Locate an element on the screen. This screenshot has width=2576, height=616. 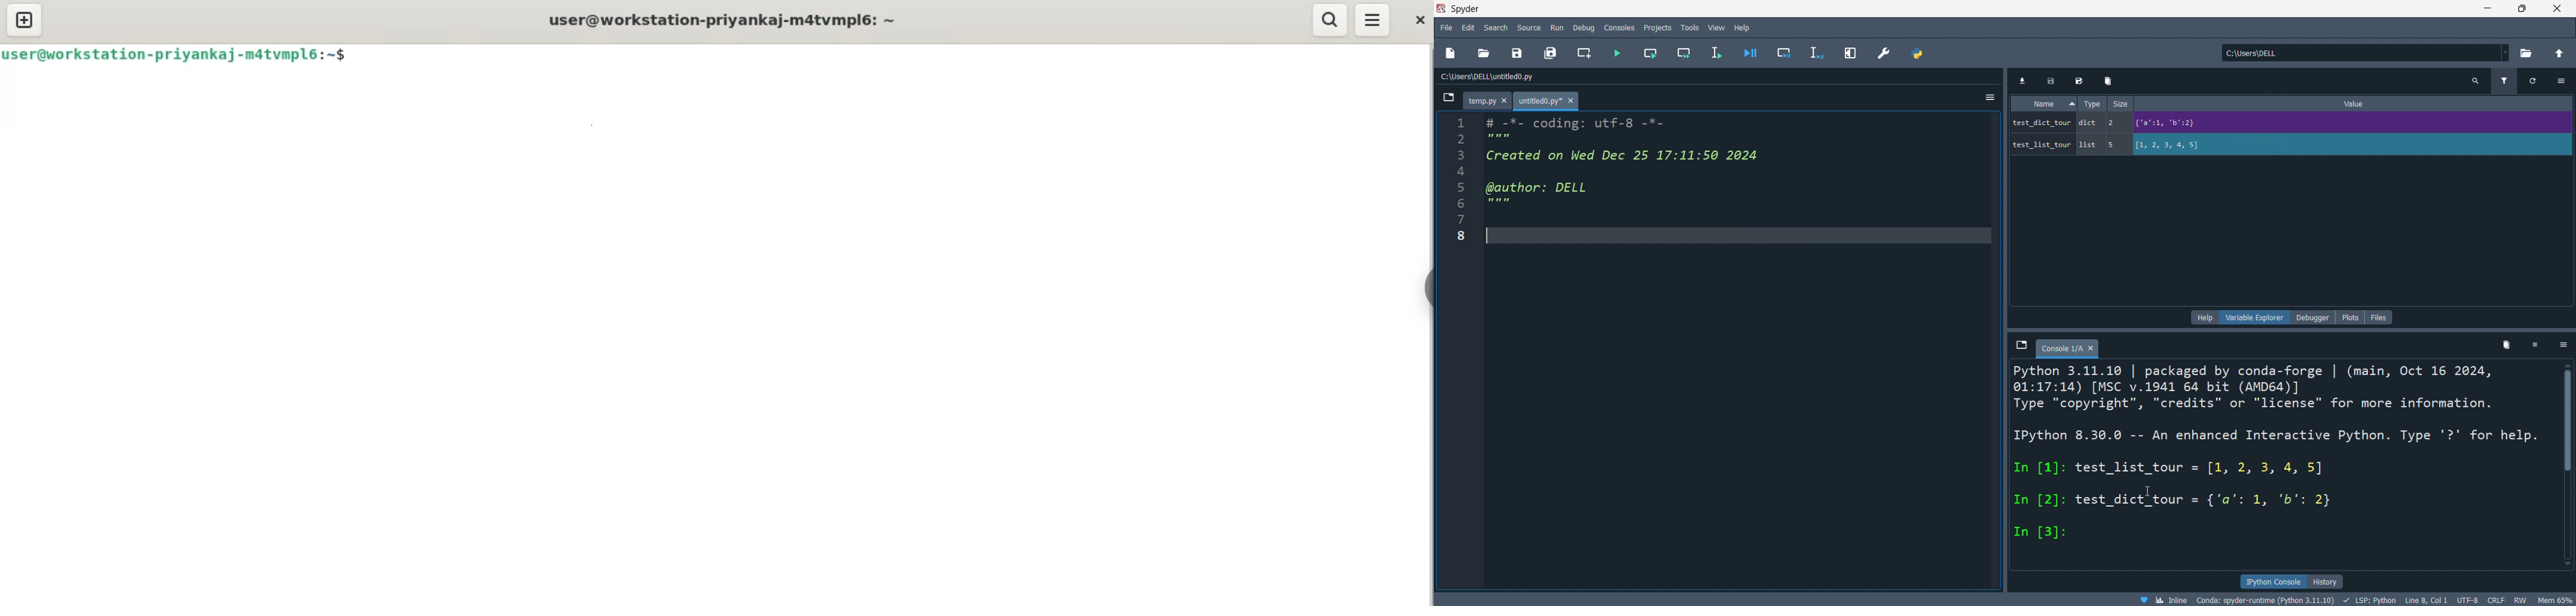
CRLF is located at coordinates (2498, 600).